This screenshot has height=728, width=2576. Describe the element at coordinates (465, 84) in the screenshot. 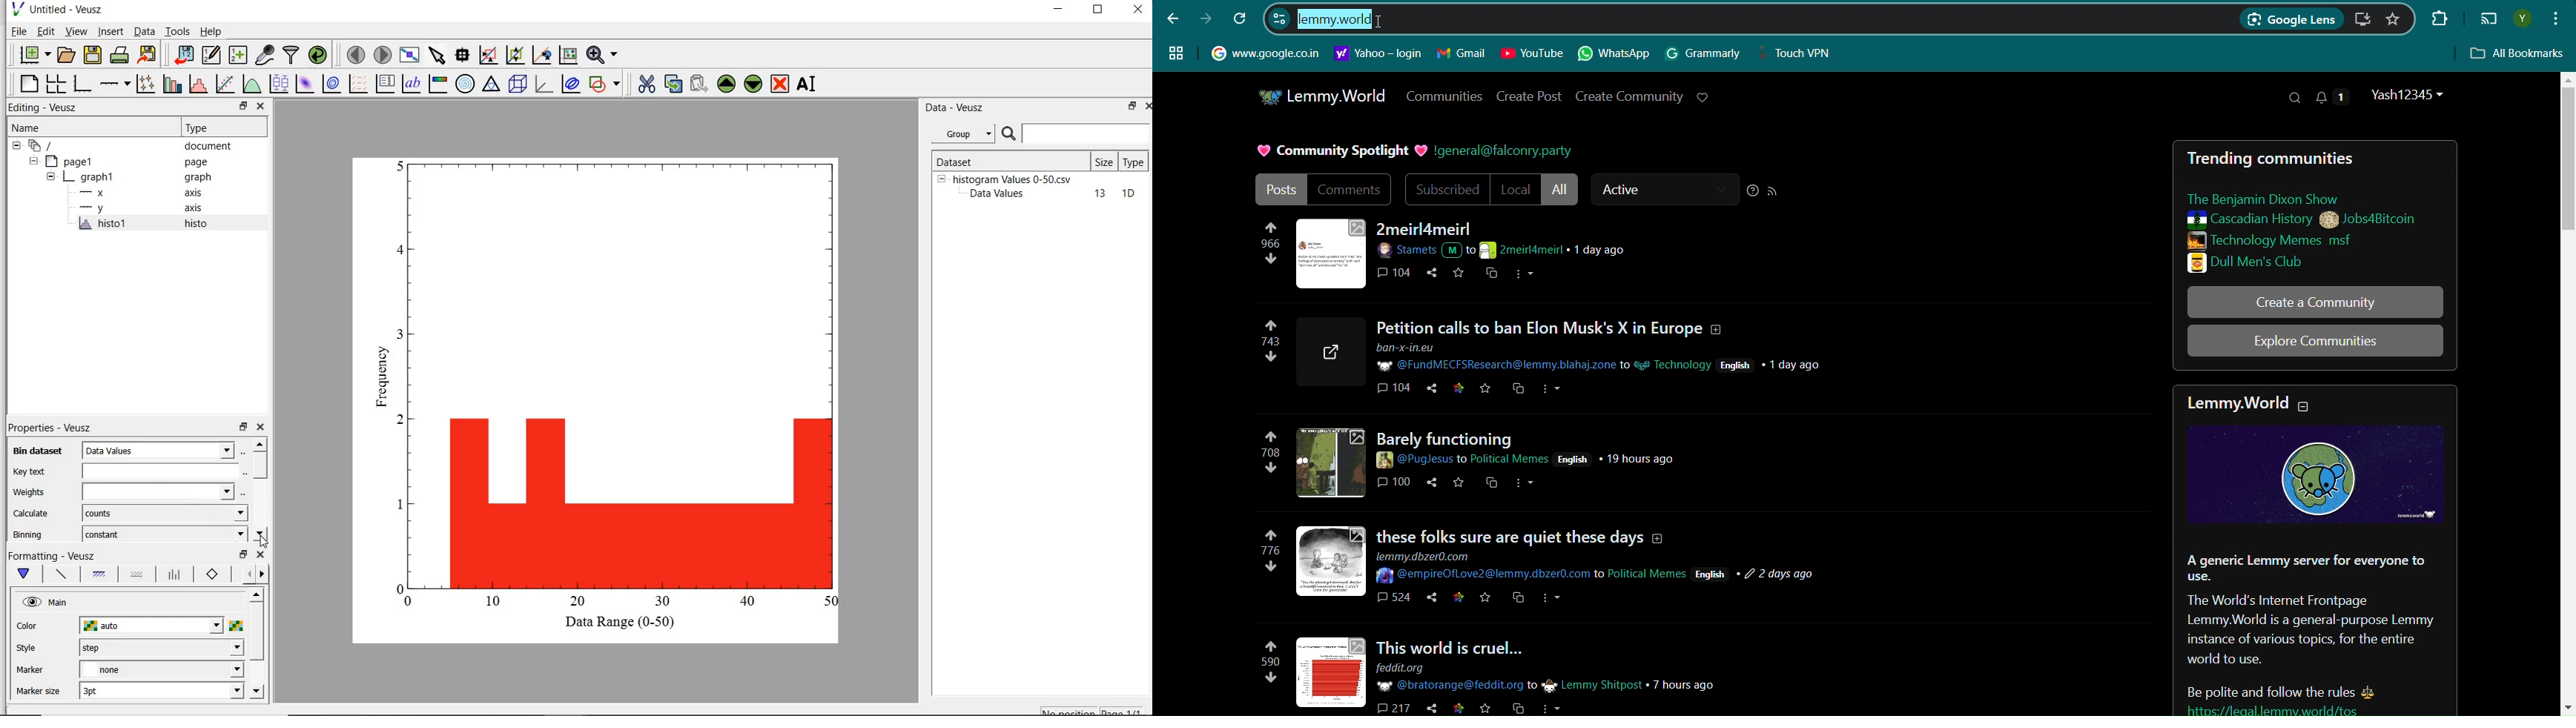

I see `polar graph` at that location.